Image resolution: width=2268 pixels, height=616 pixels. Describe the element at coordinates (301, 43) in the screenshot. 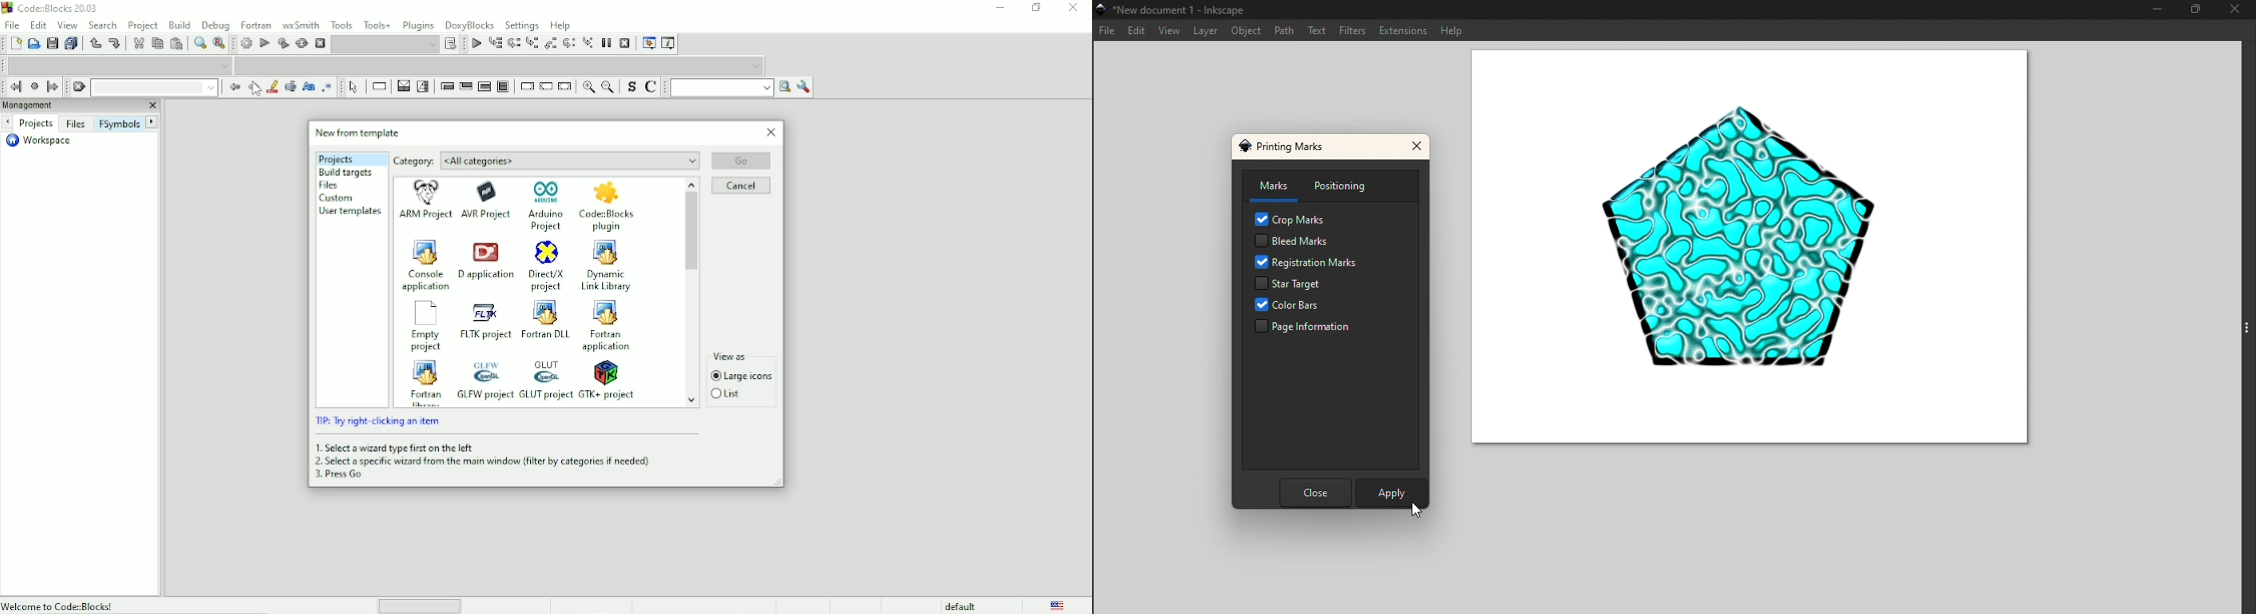

I see `Rebuild` at that location.